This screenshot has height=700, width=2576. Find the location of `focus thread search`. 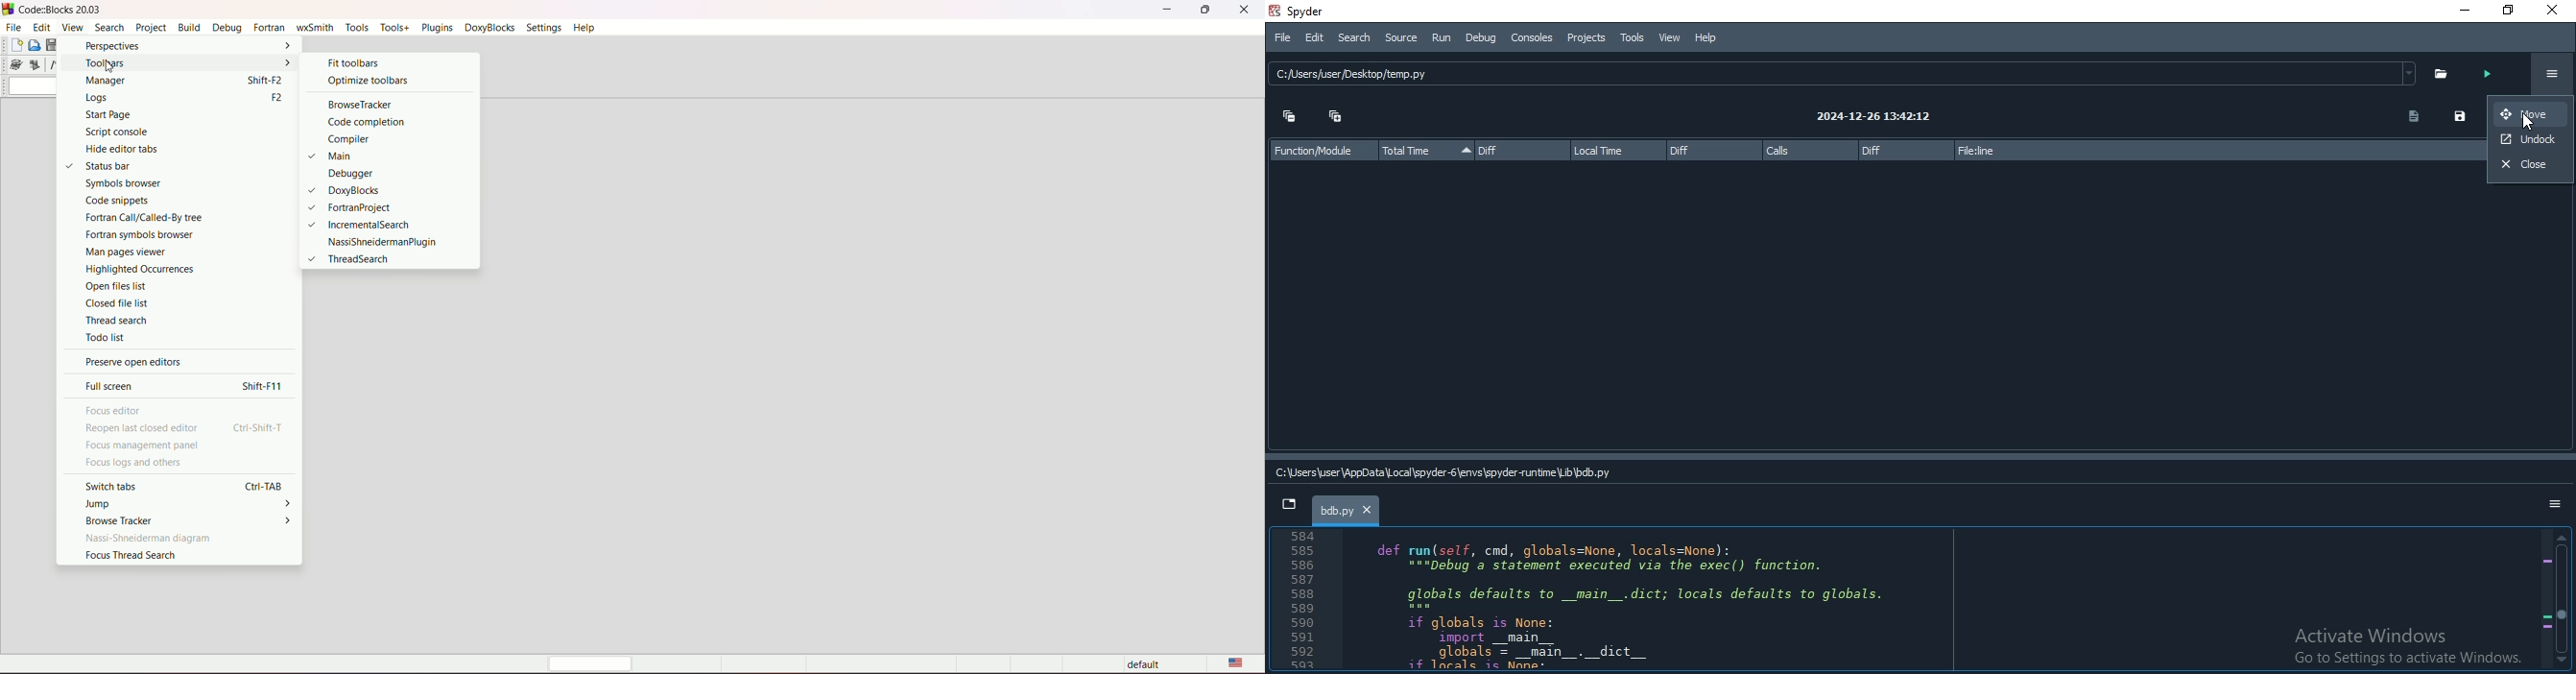

focus thread search is located at coordinates (131, 555).